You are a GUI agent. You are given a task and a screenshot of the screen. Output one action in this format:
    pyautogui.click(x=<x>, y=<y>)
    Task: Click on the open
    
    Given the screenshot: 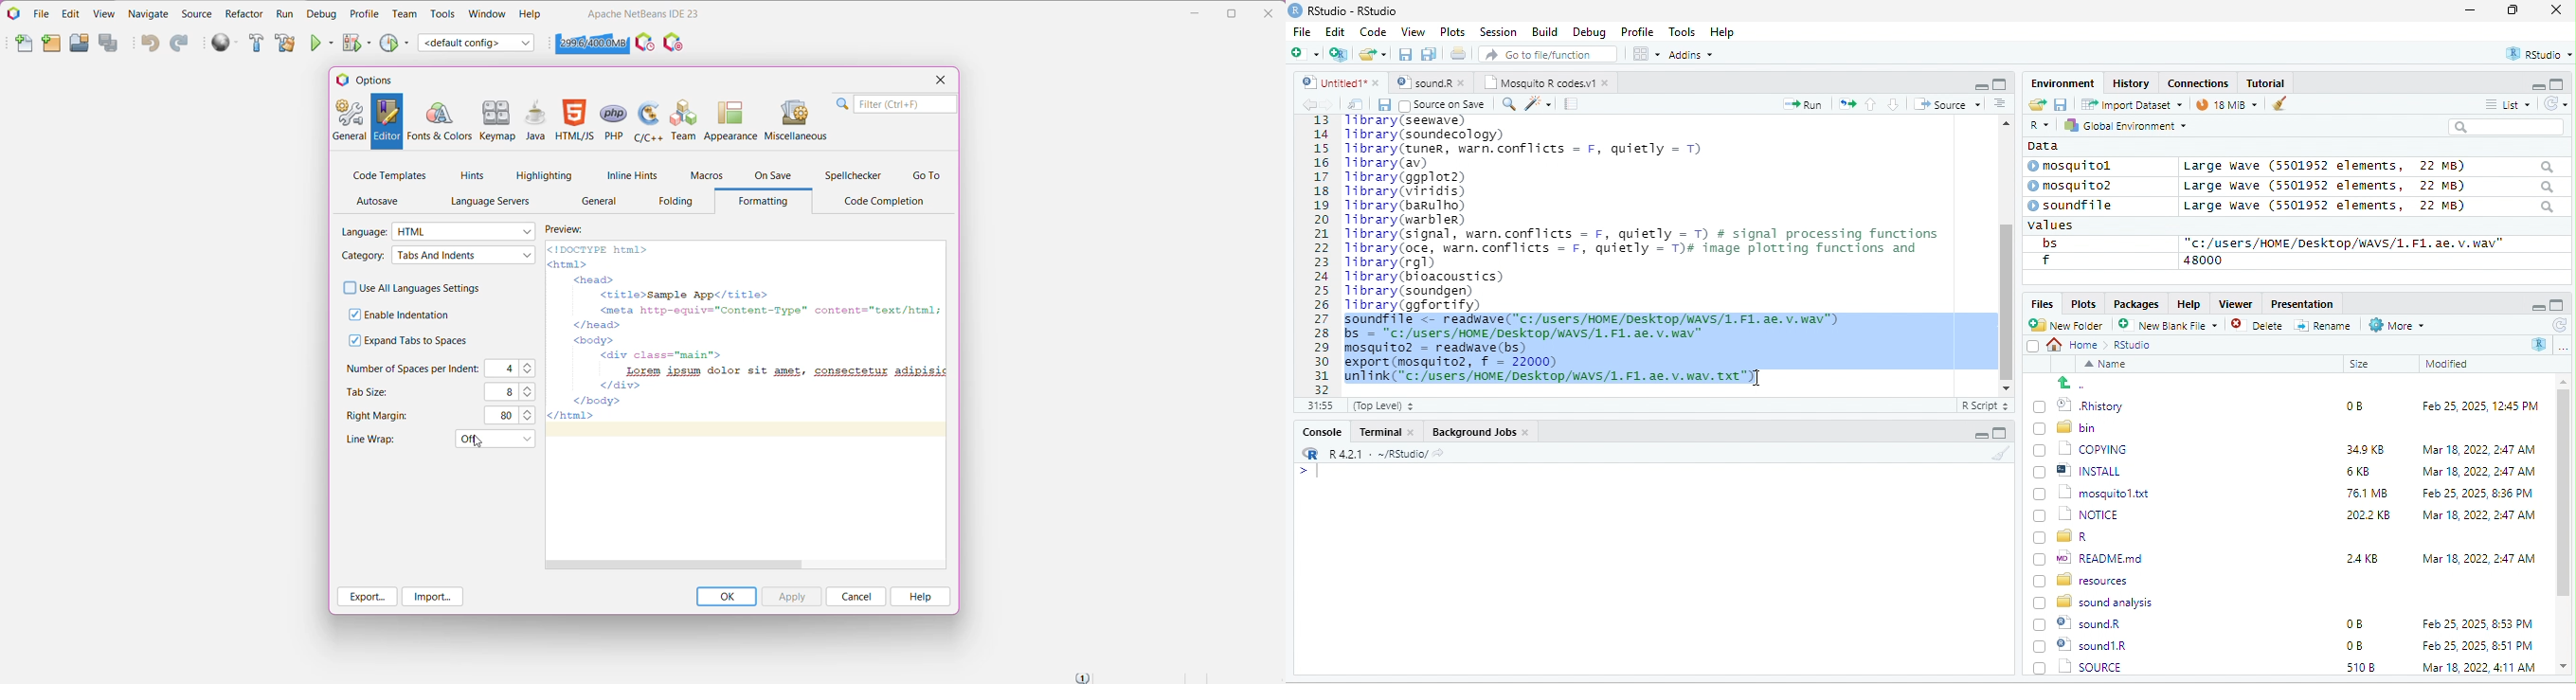 What is the action you would take?
    pyautogui.click(x=1356, y=104)
    